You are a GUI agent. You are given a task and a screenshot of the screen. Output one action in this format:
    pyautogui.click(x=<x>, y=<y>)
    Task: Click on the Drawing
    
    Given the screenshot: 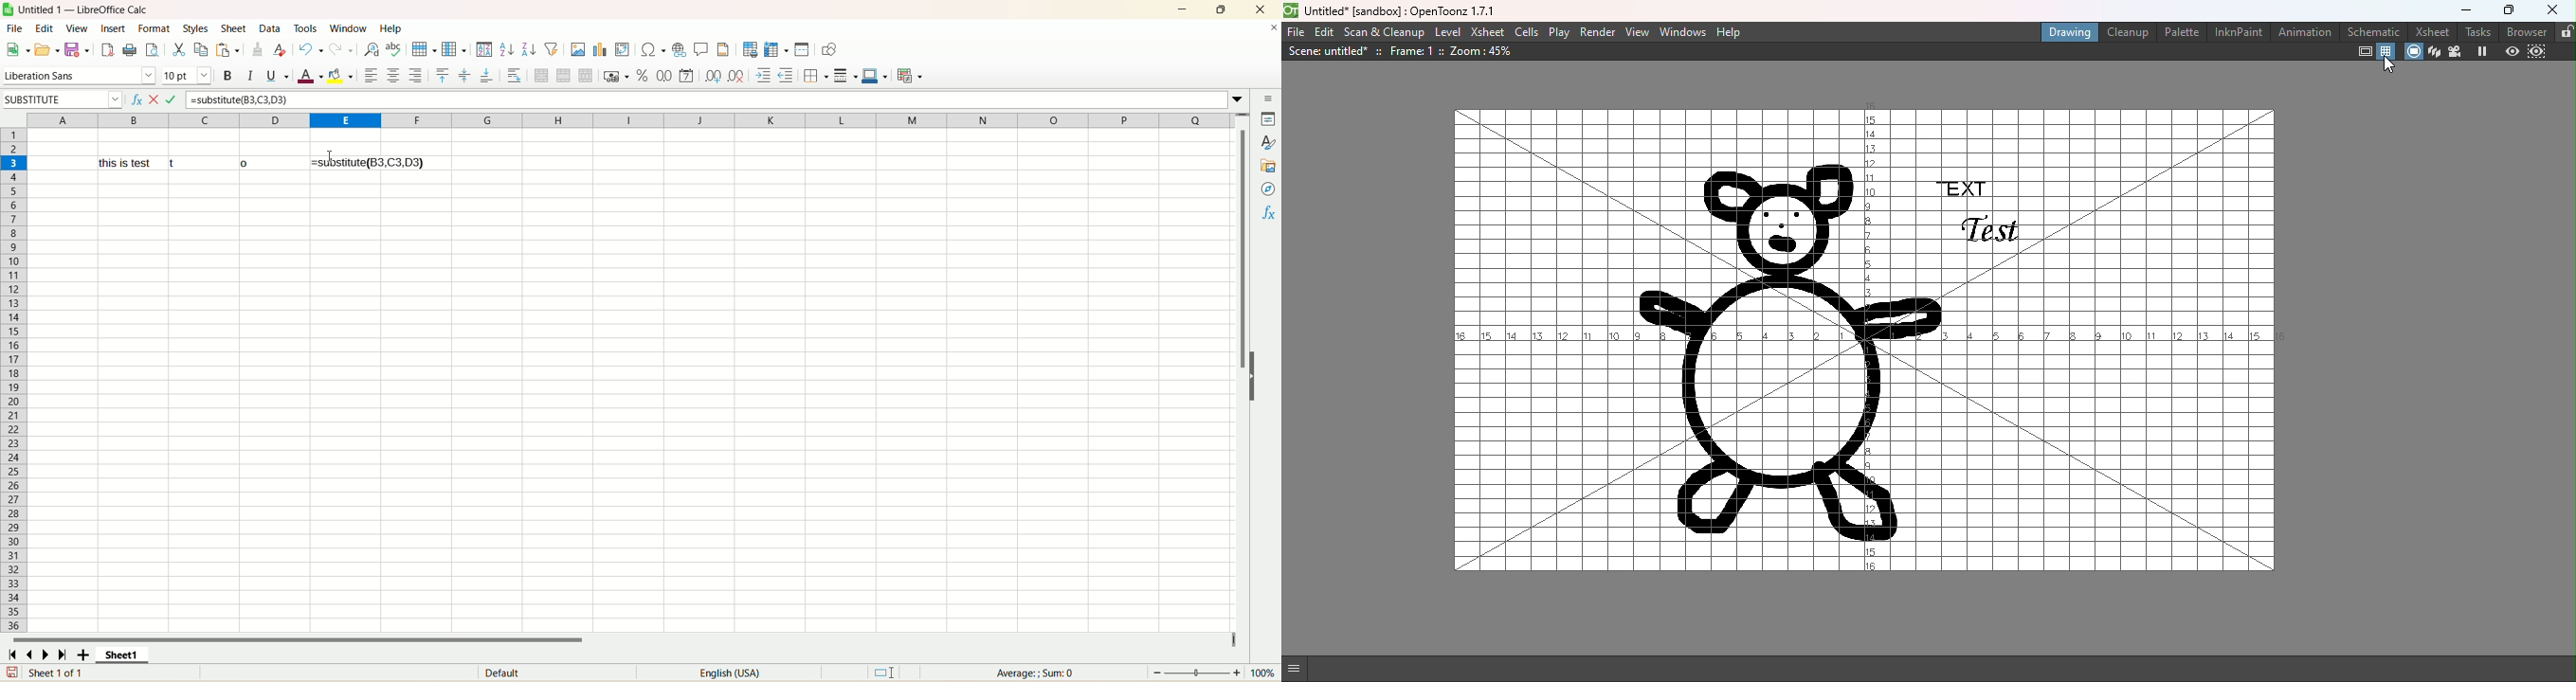 What is the action you would take?
    pyautogui.click(x=2065, y=32)
    